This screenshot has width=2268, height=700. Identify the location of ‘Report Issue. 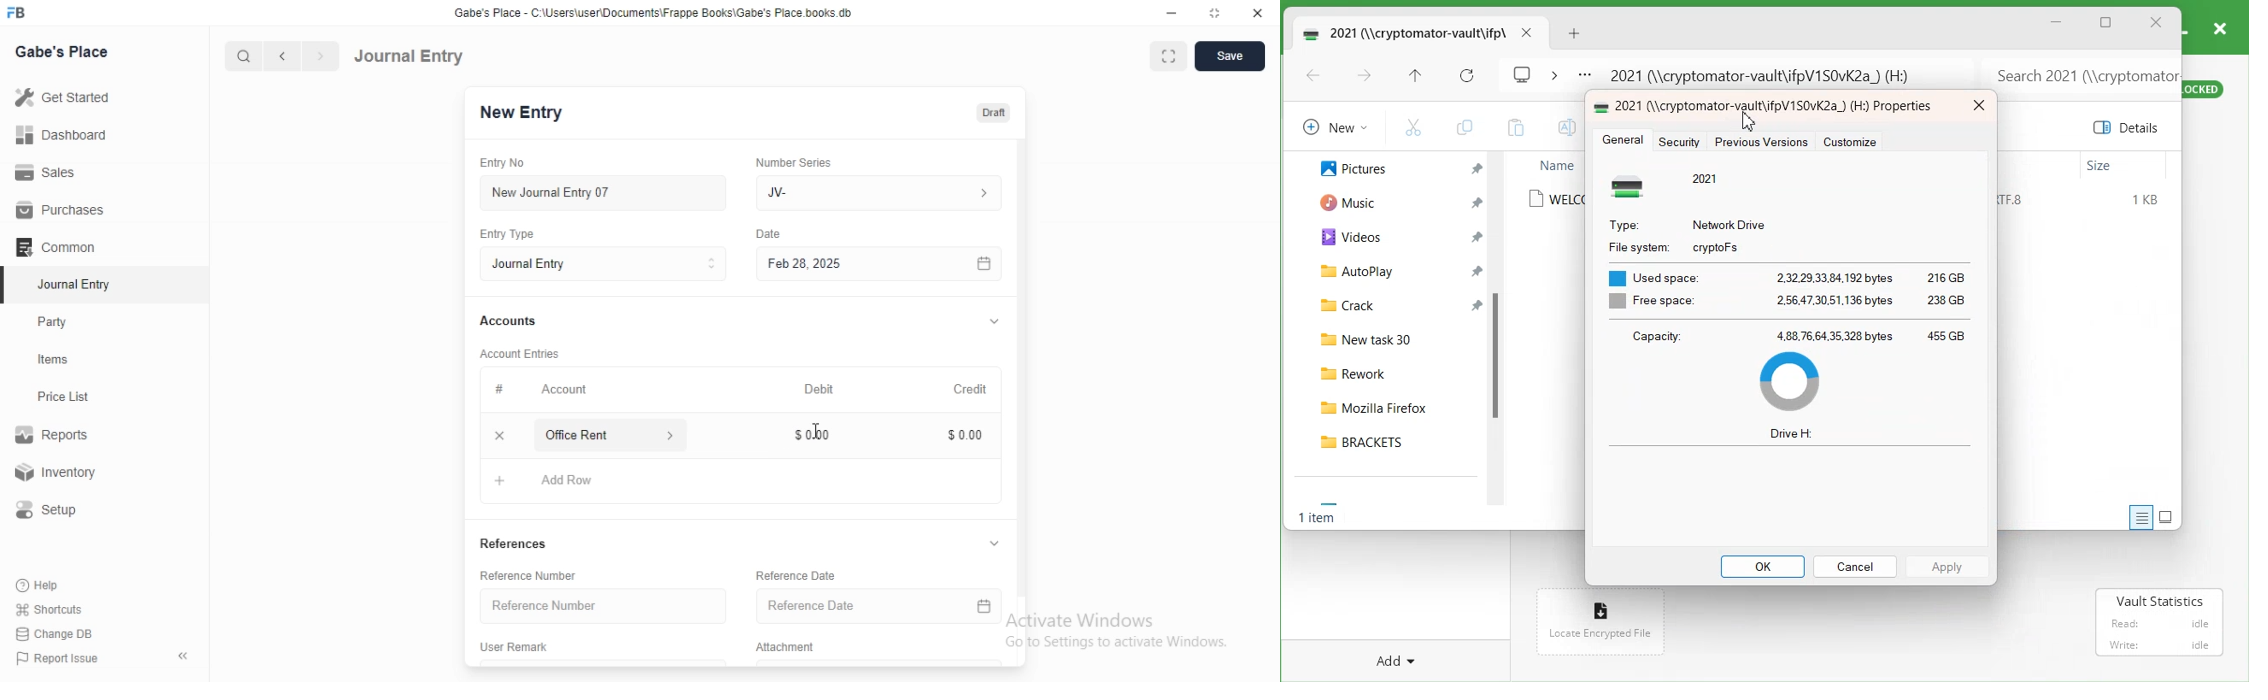
(55, 658).